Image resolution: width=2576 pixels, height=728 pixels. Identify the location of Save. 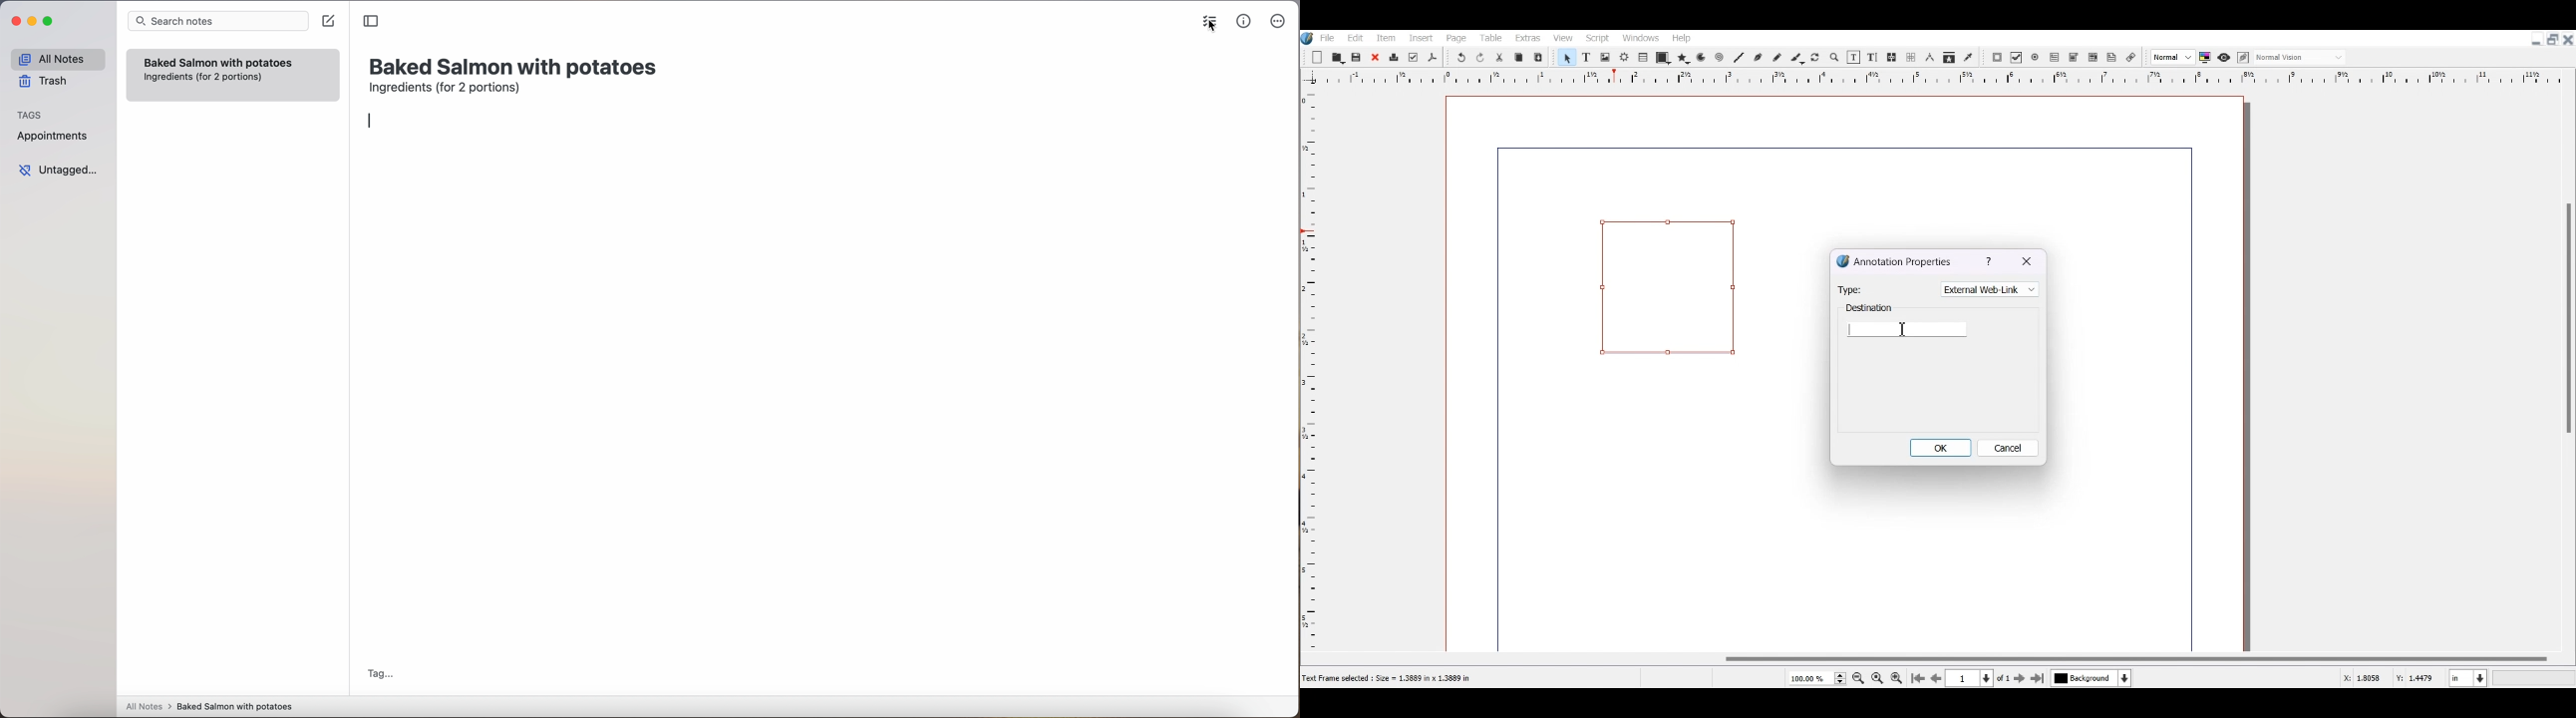
(1358, 57).